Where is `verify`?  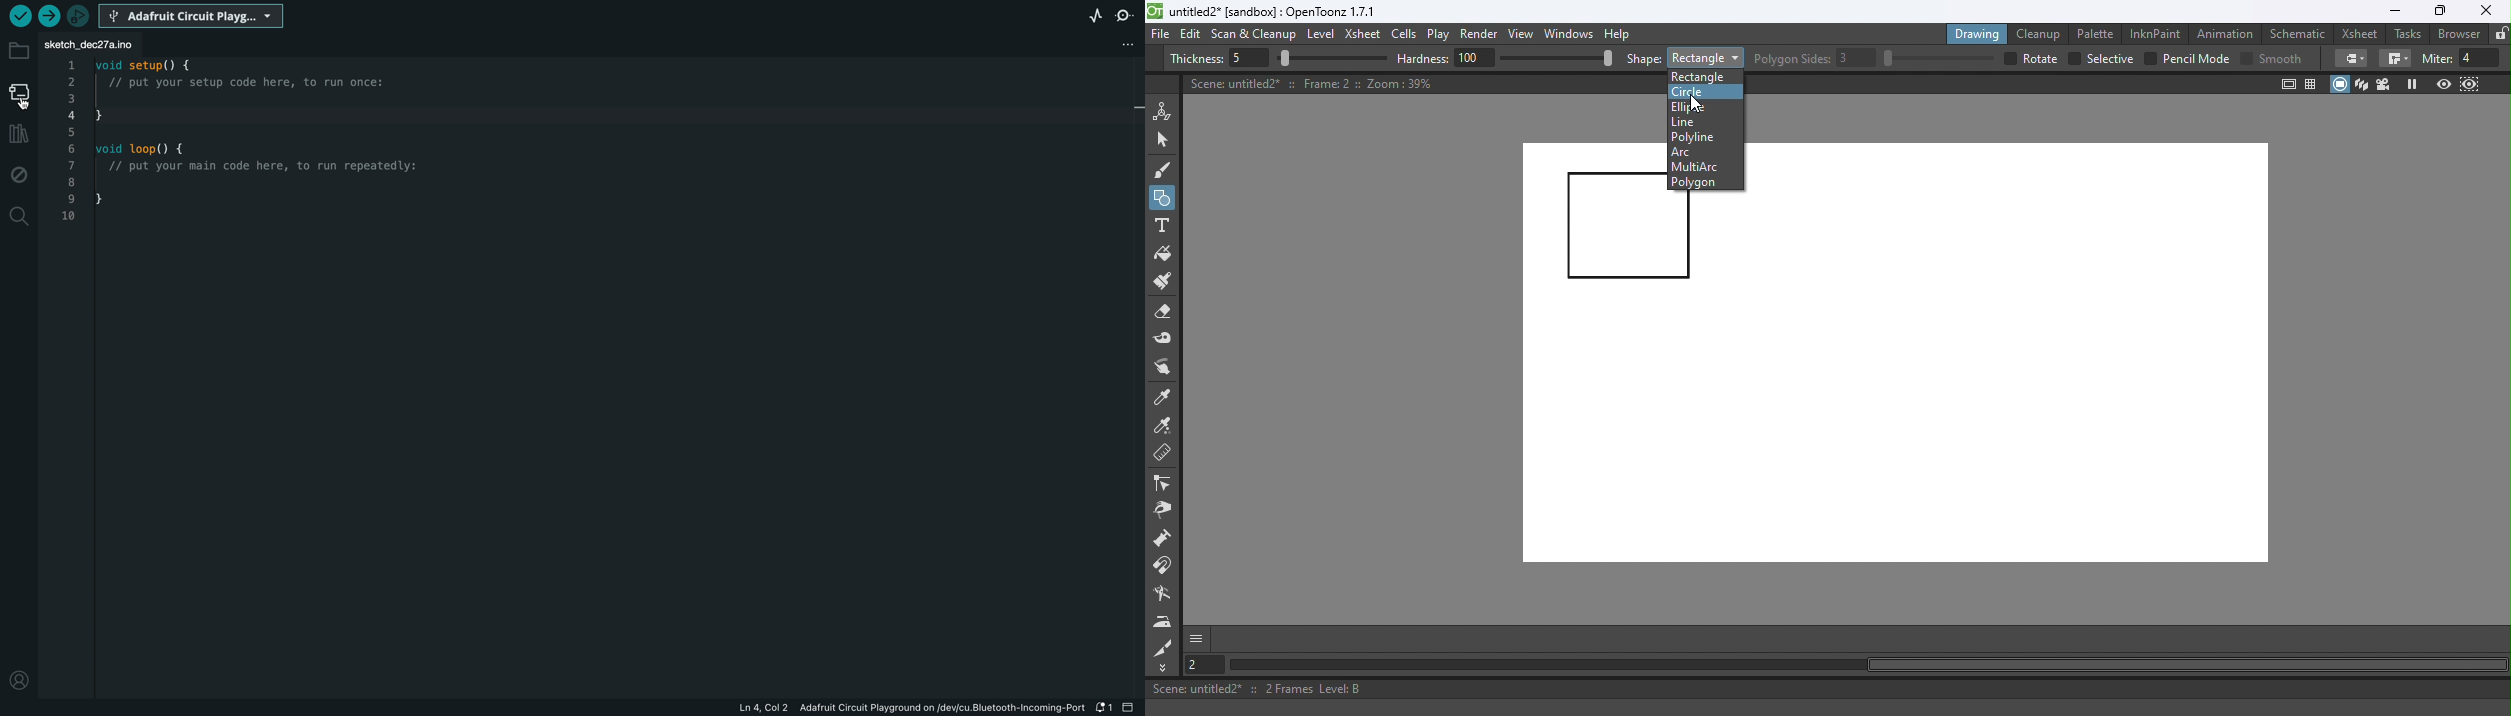 verify is located at coordinates (19, 16).